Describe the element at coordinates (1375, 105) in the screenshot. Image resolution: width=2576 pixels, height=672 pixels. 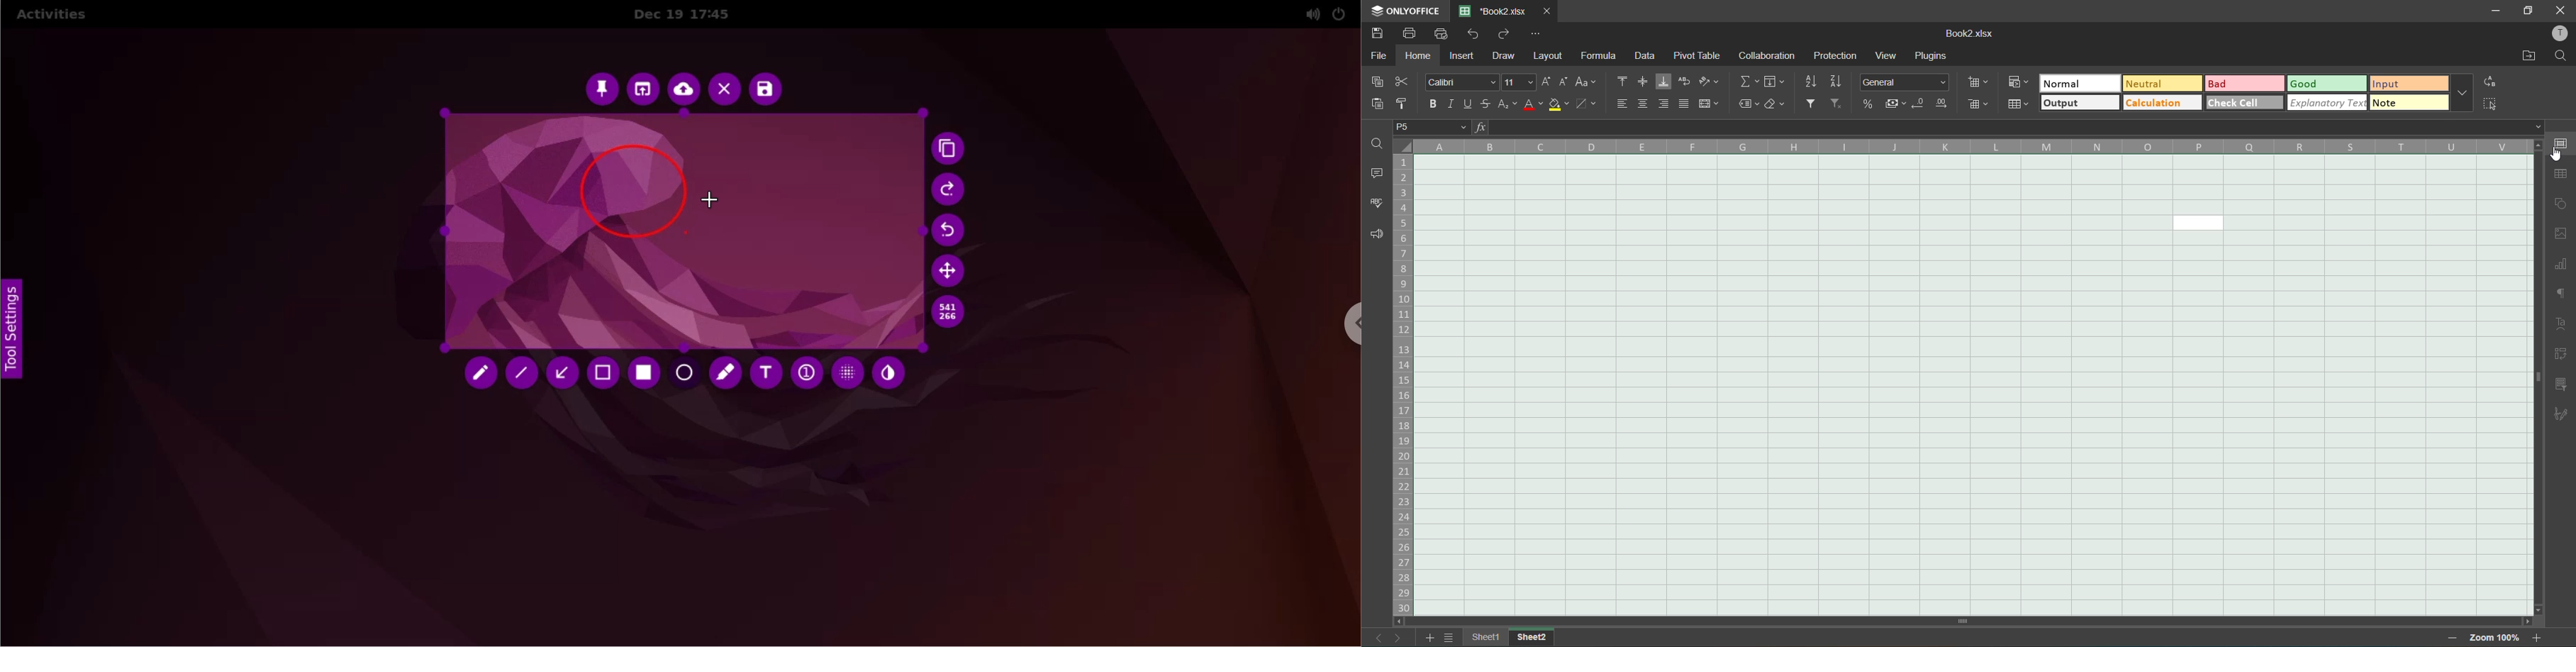
I see `paste` at that location.